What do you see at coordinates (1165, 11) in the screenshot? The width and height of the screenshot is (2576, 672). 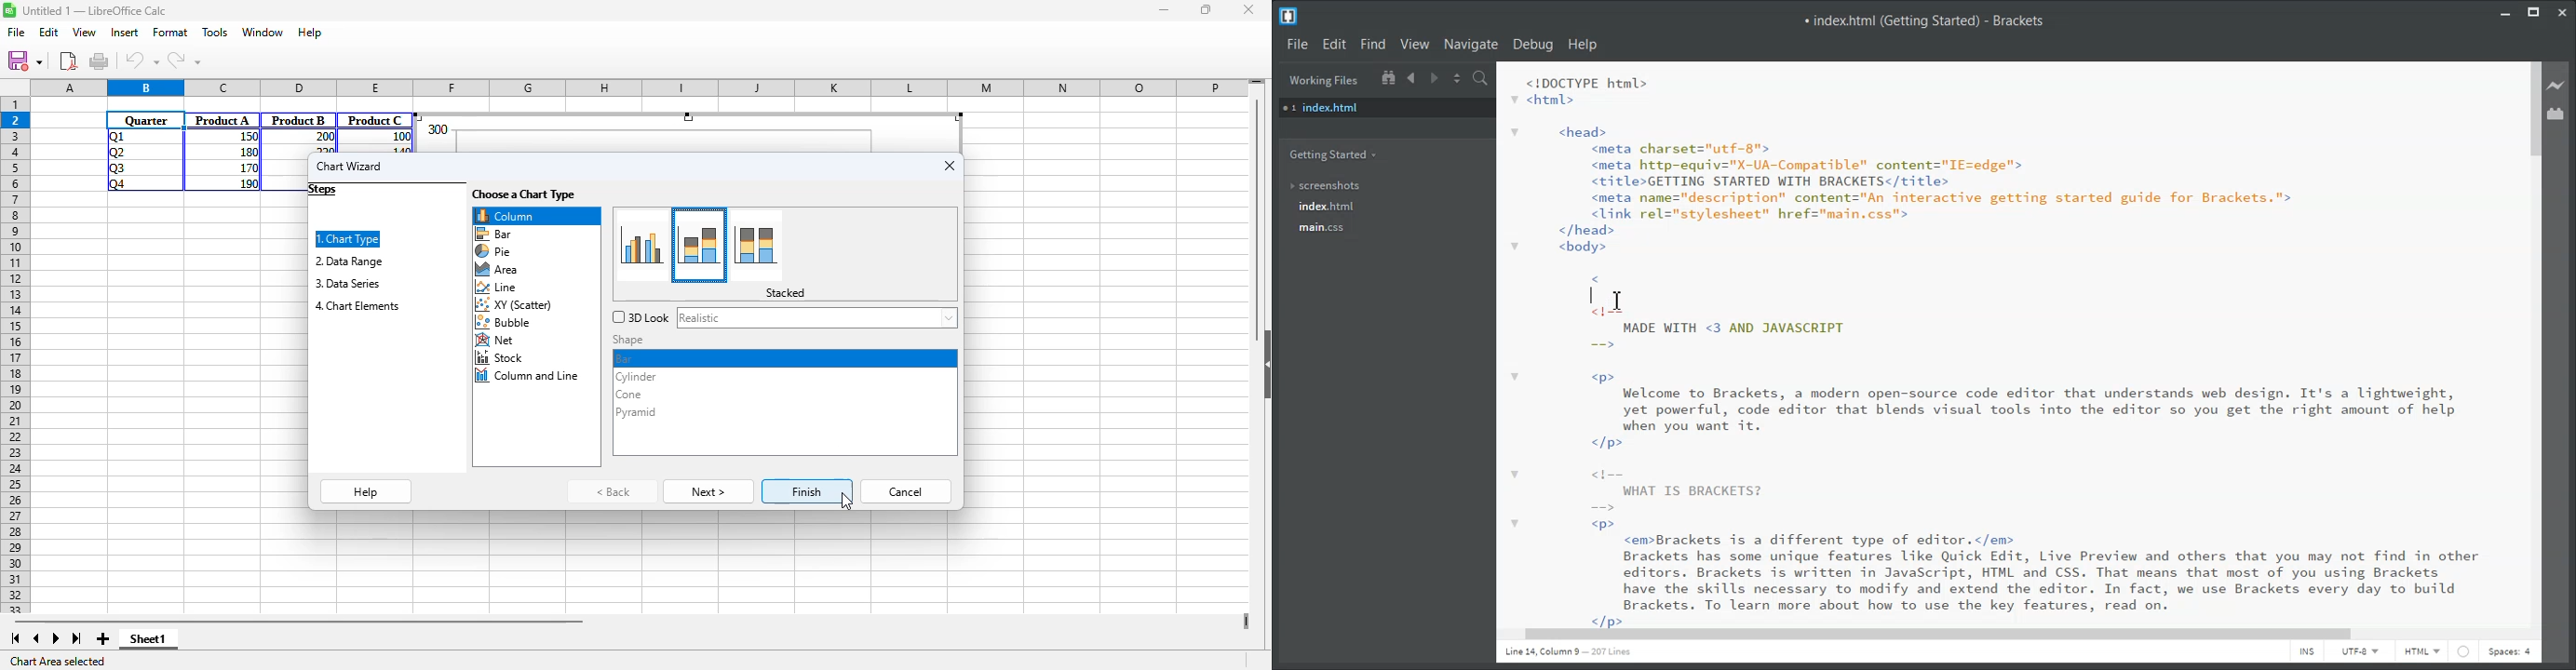 I see `minimize` at bounding box center [1165, 11].